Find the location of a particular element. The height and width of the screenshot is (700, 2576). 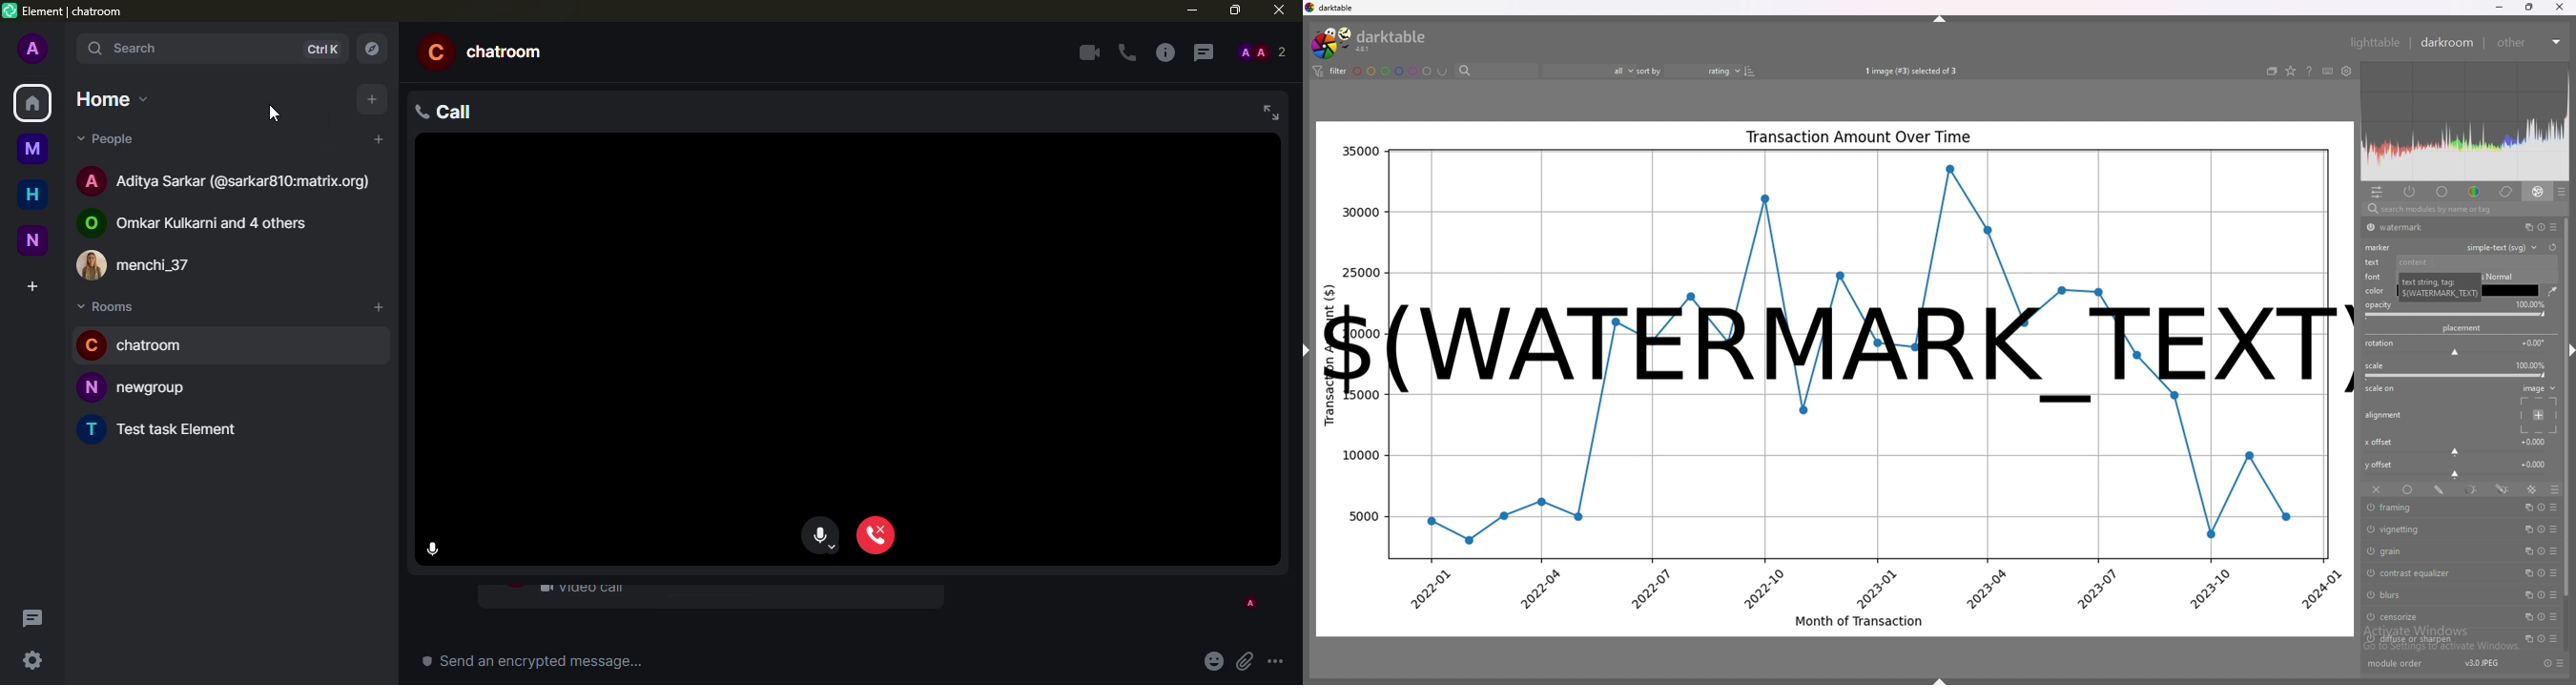

placement is located at coordinates (2464, 328).